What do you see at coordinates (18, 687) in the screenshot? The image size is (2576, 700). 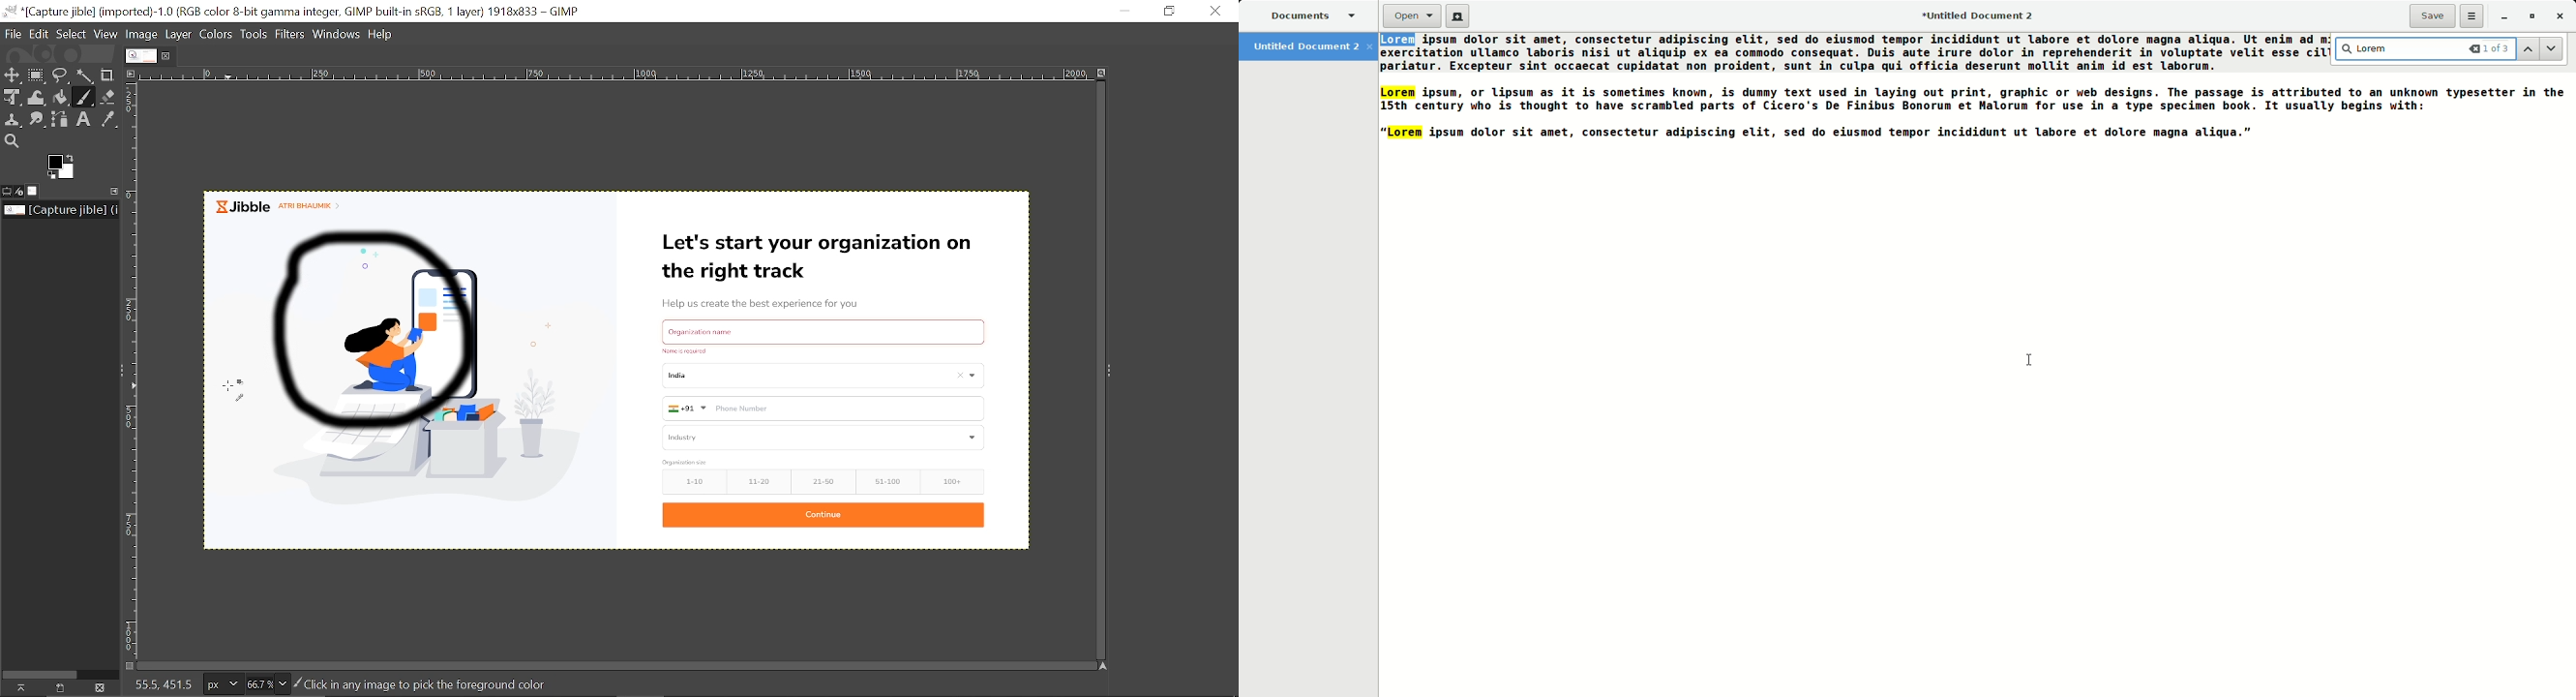 I see `Raise this images displays` at bounding box center [18, 687].